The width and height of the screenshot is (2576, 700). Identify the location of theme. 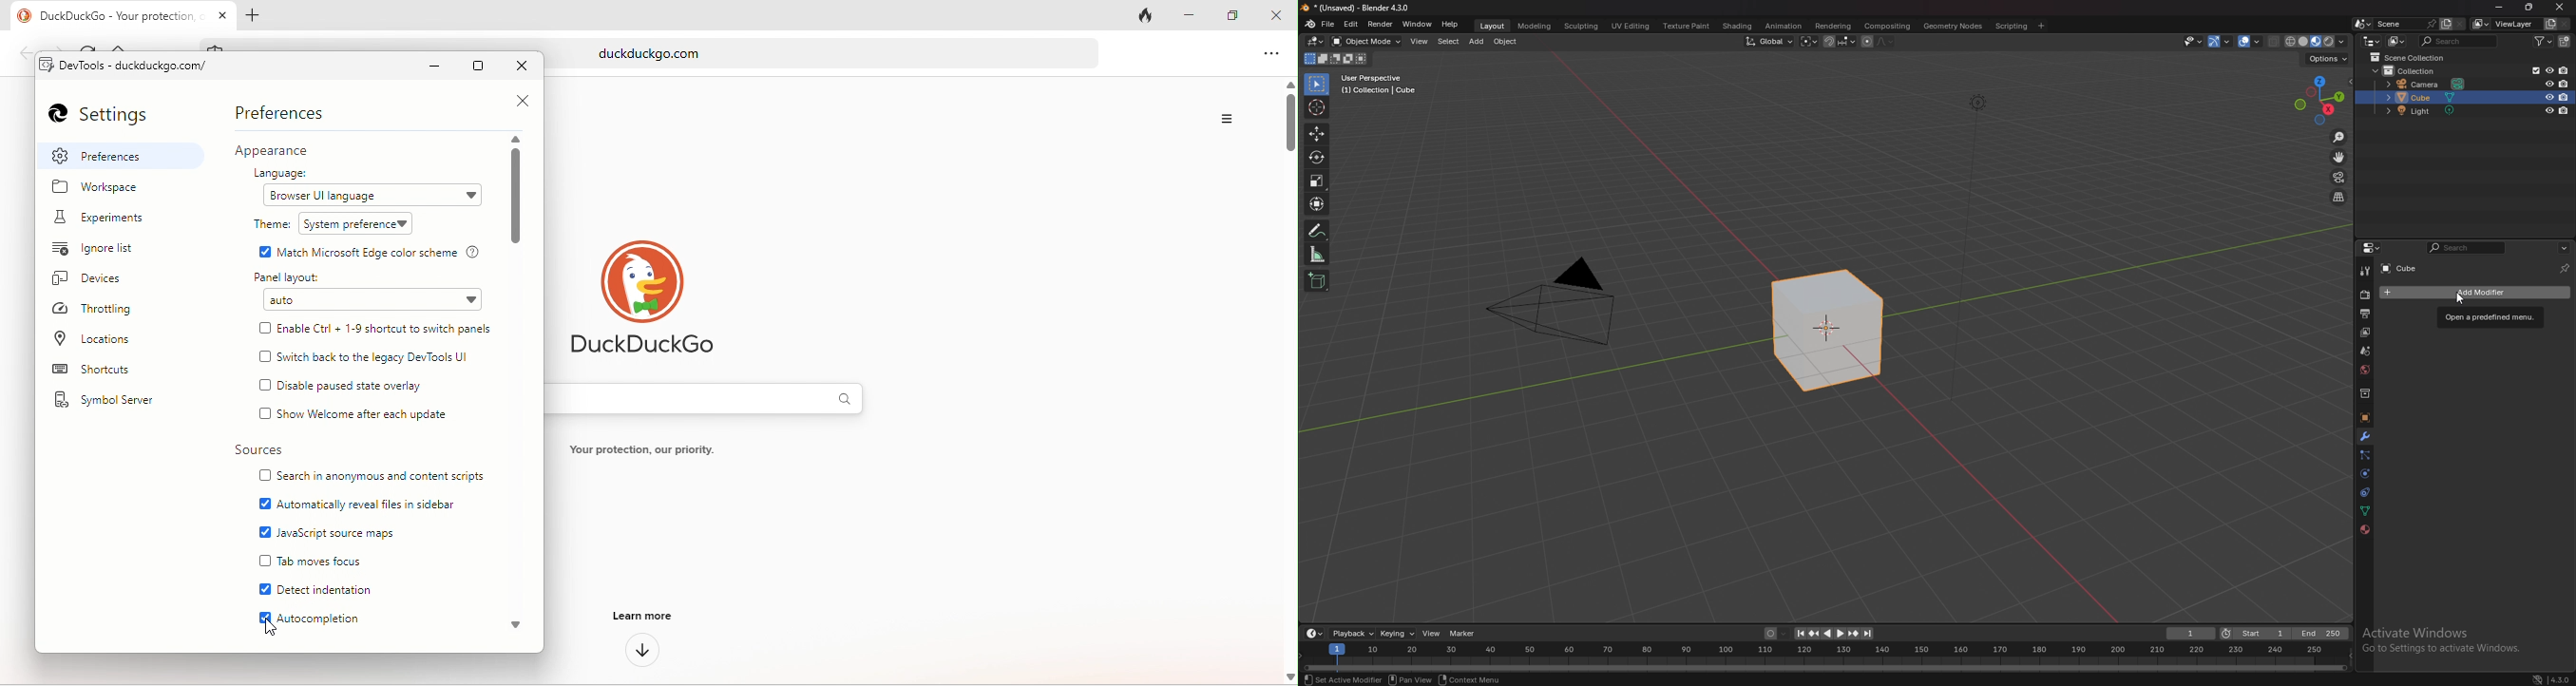
(271, 225).